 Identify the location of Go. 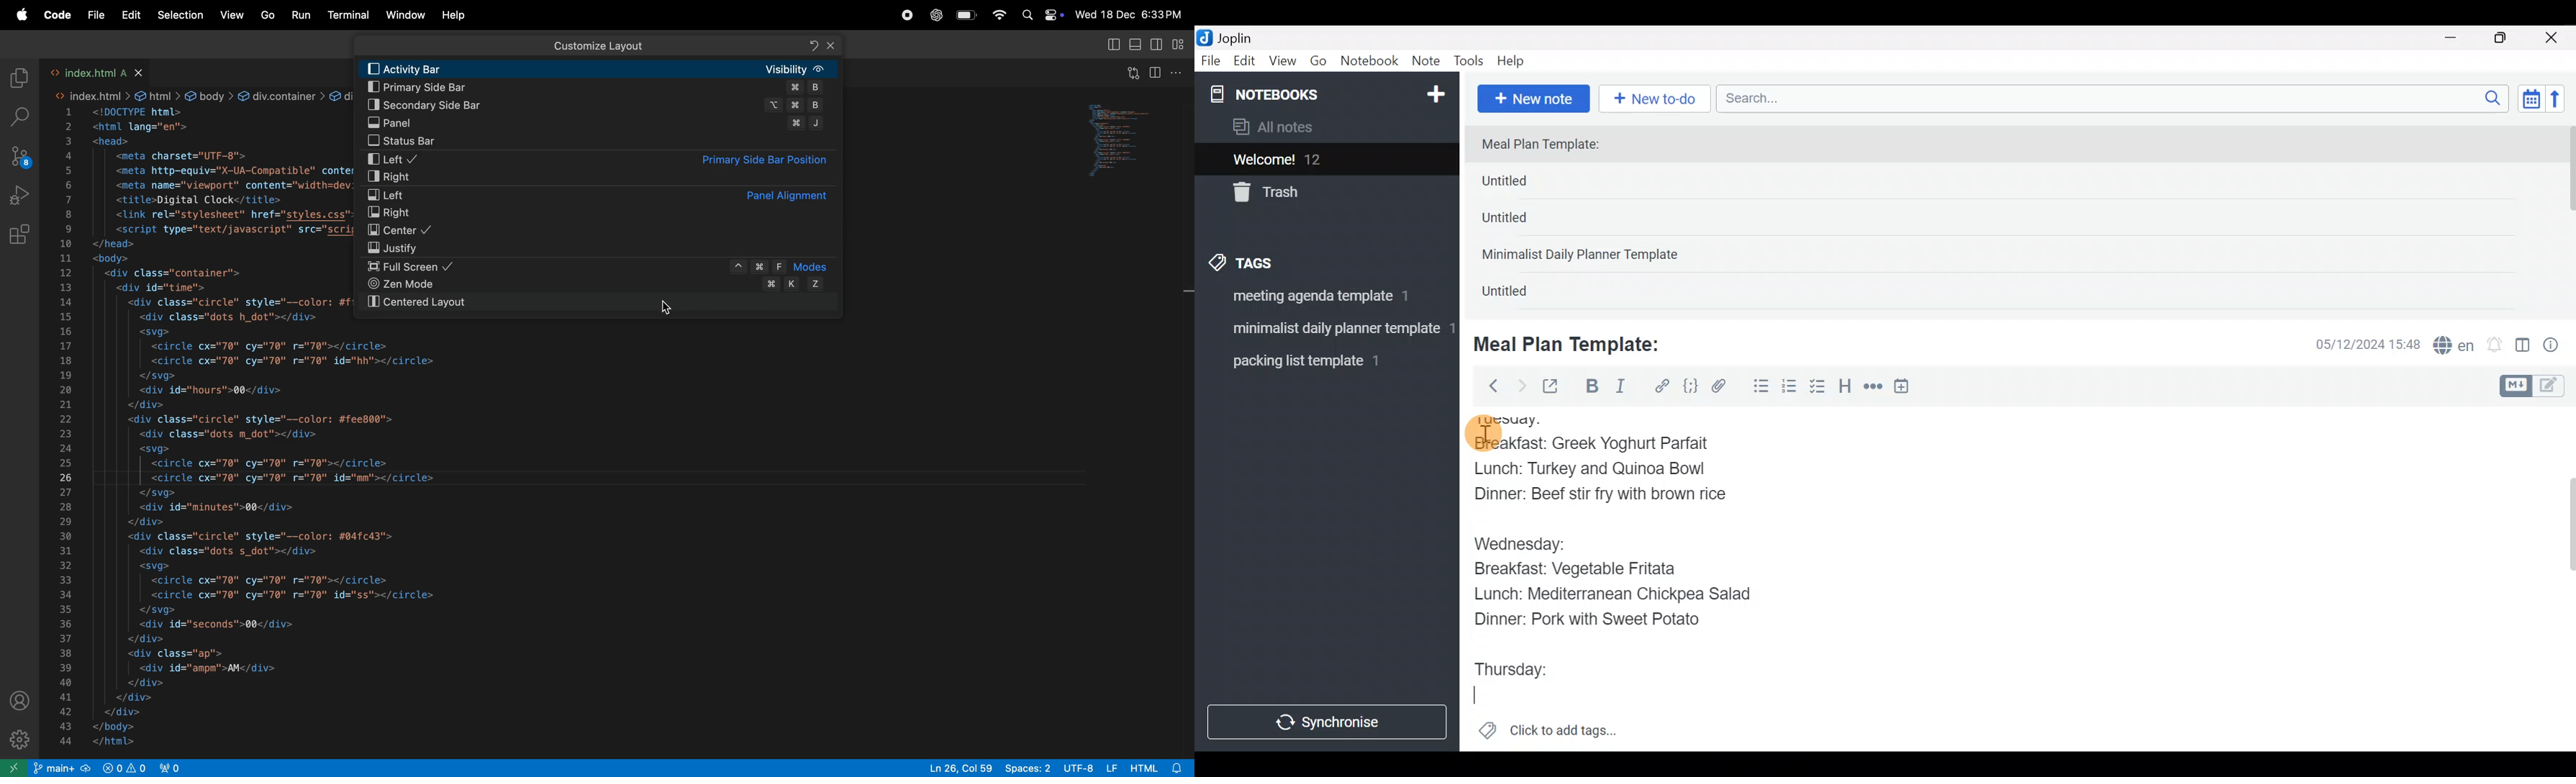
(1318, 64).